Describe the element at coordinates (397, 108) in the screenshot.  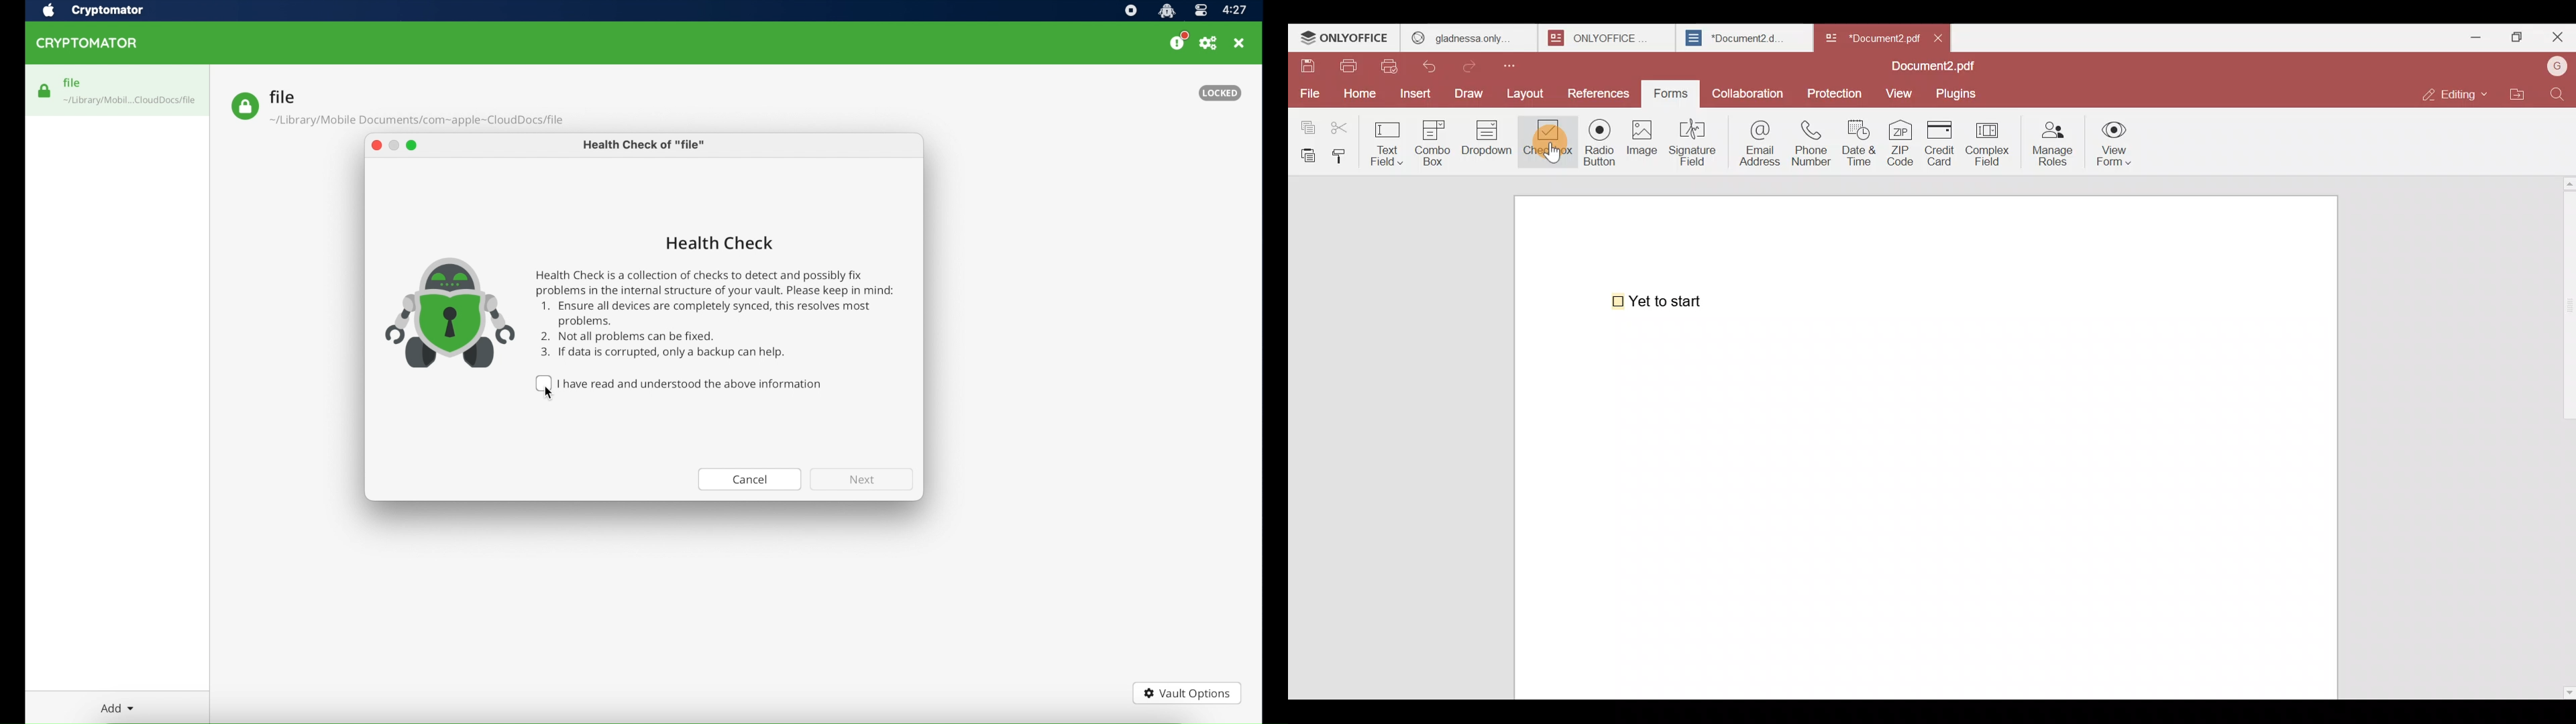
I see `file` at that location.